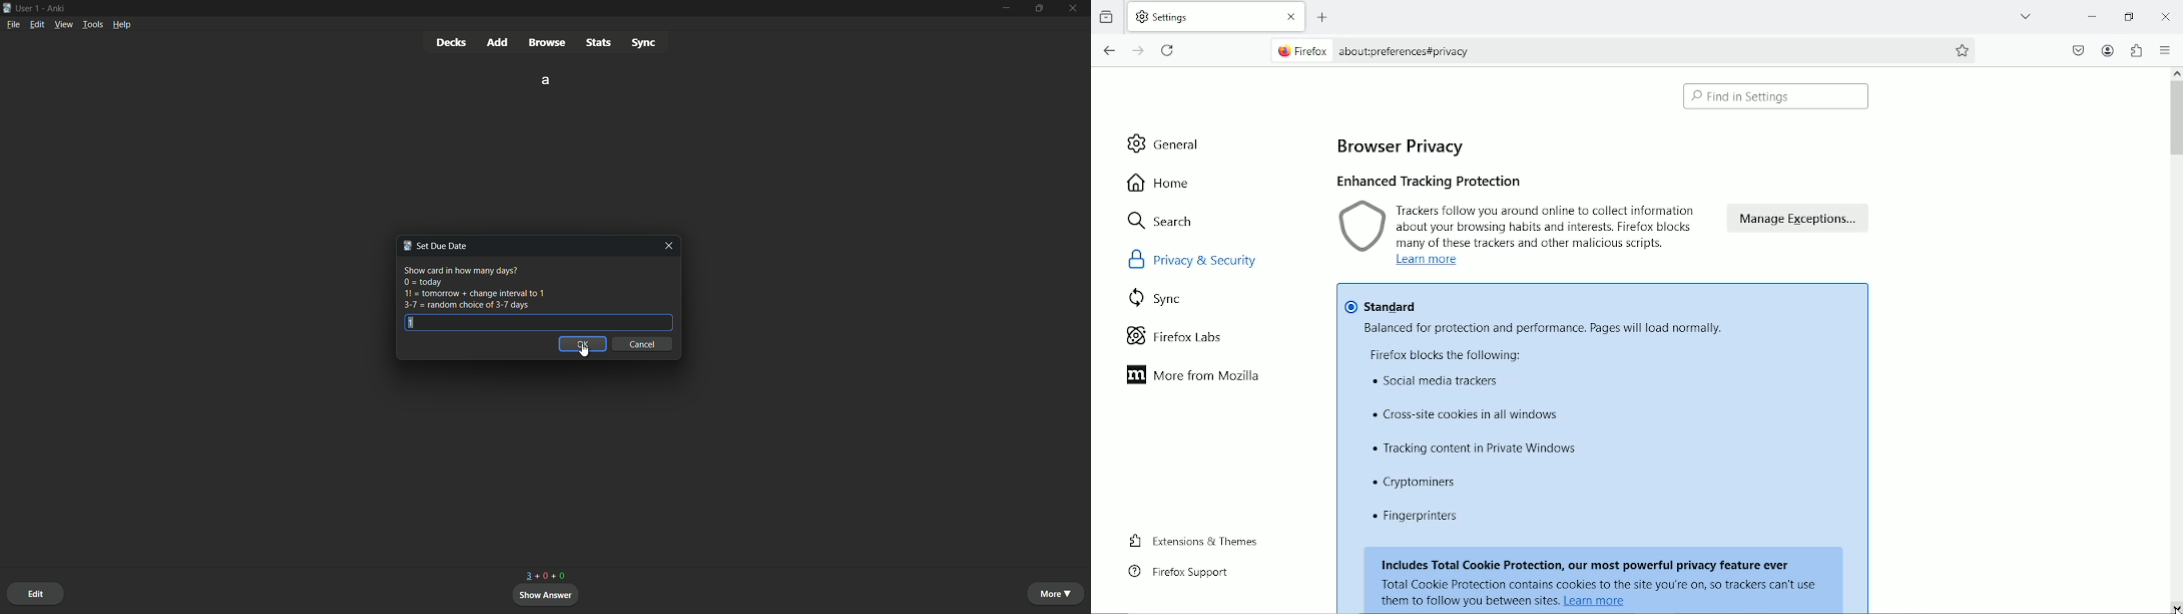 The width and height of the screenshot is (2184, 616). What do you see at coordinates (37, 24) in the screenshot?
I see `edit menu` at bounding box center [37, 24].